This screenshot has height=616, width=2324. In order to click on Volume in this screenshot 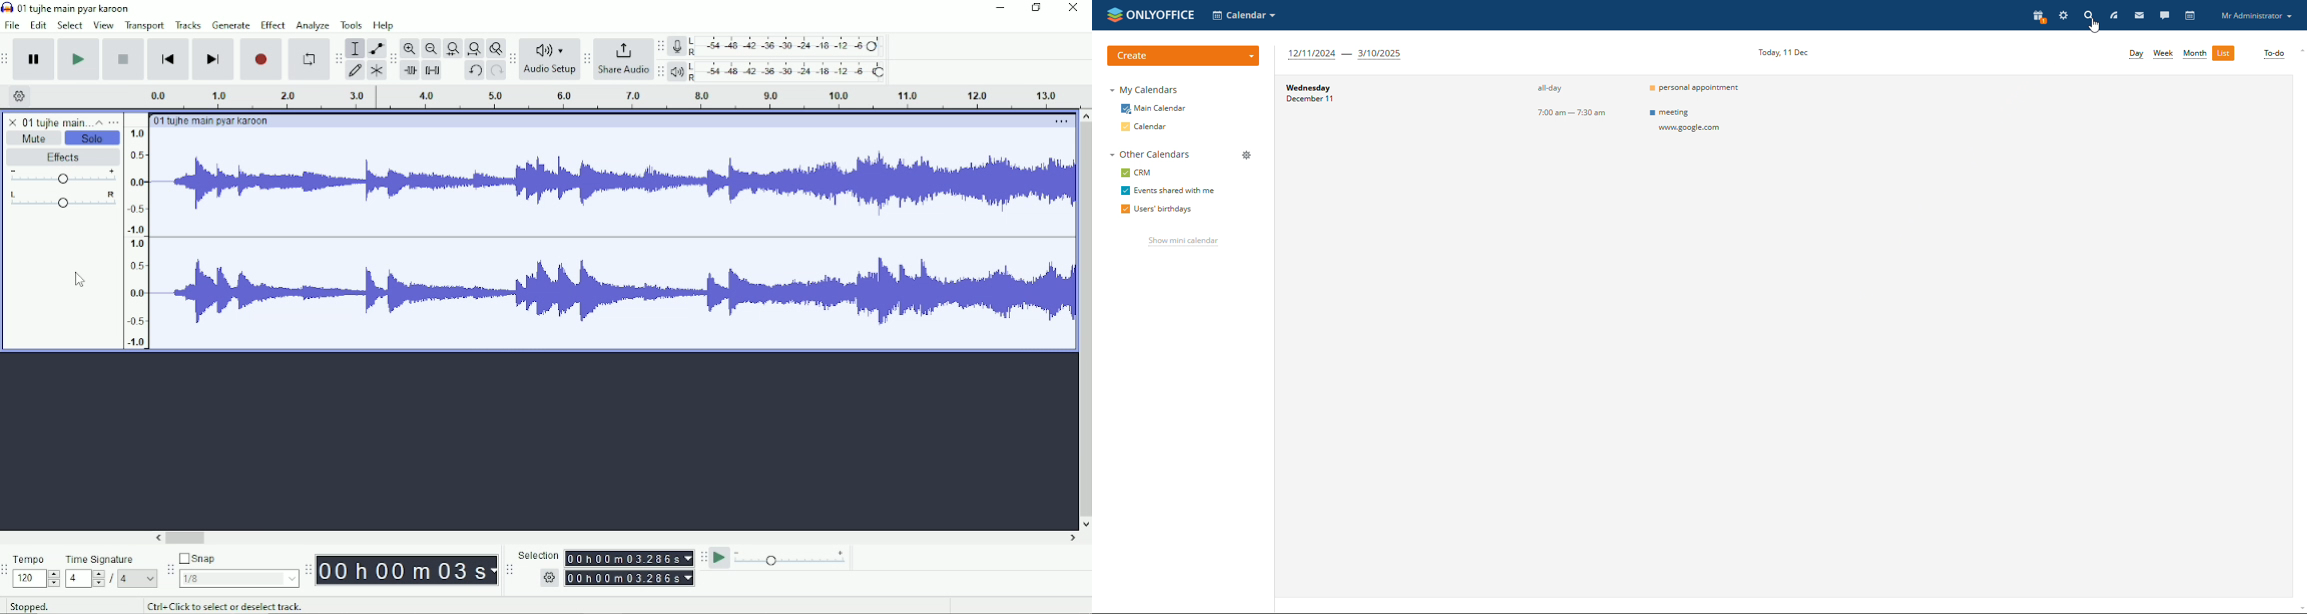, I will do `click(62, 178)`.